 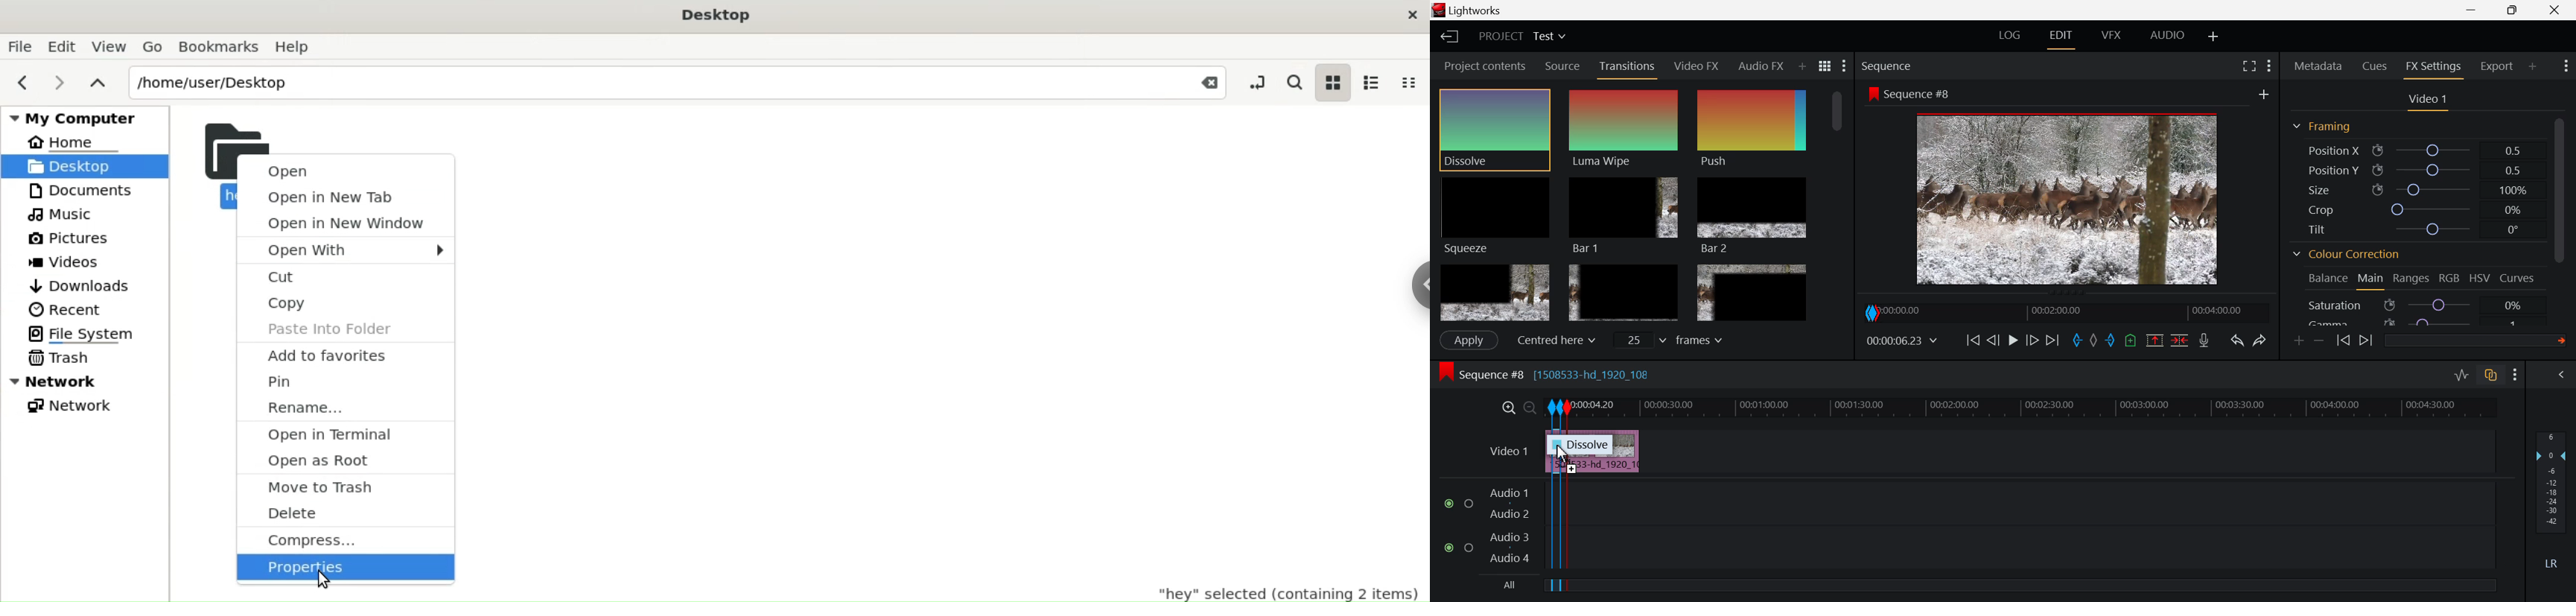 What do you see at coordinates (343, 276) in the screenshot?
I see `cut` at bounding box center [343, 276].